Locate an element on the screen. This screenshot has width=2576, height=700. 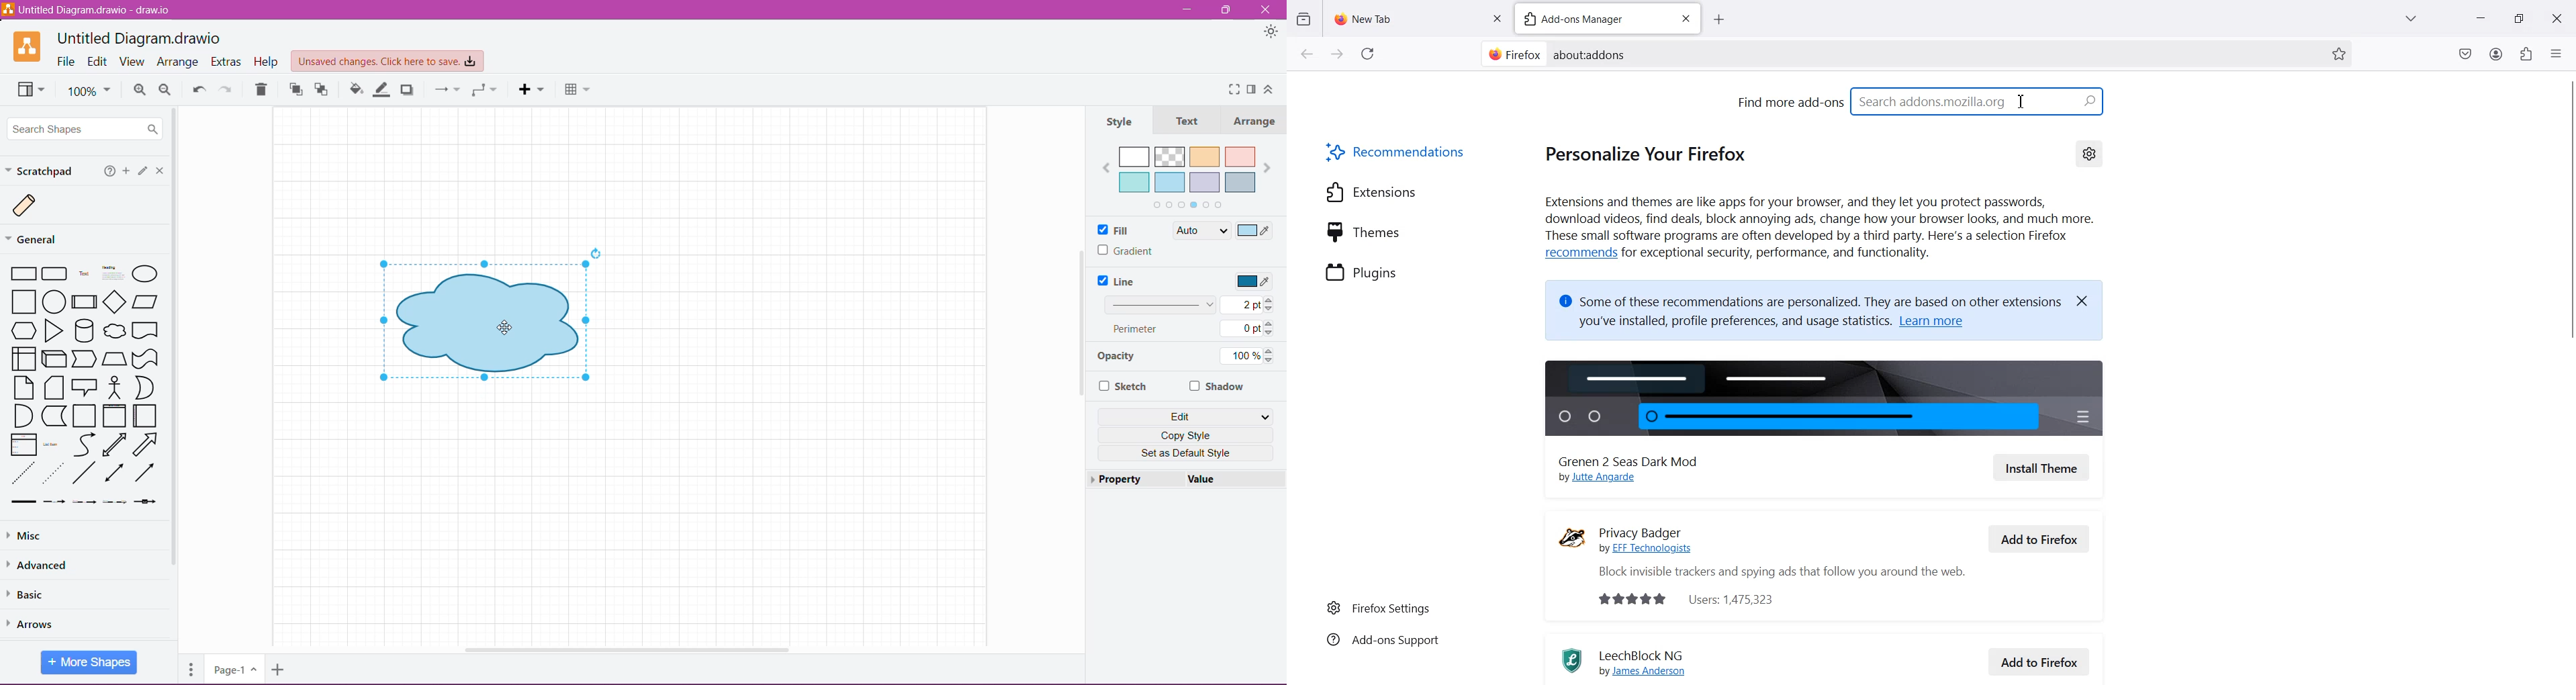
Click or drag and drop shapes is located at coordinates (143, 172).